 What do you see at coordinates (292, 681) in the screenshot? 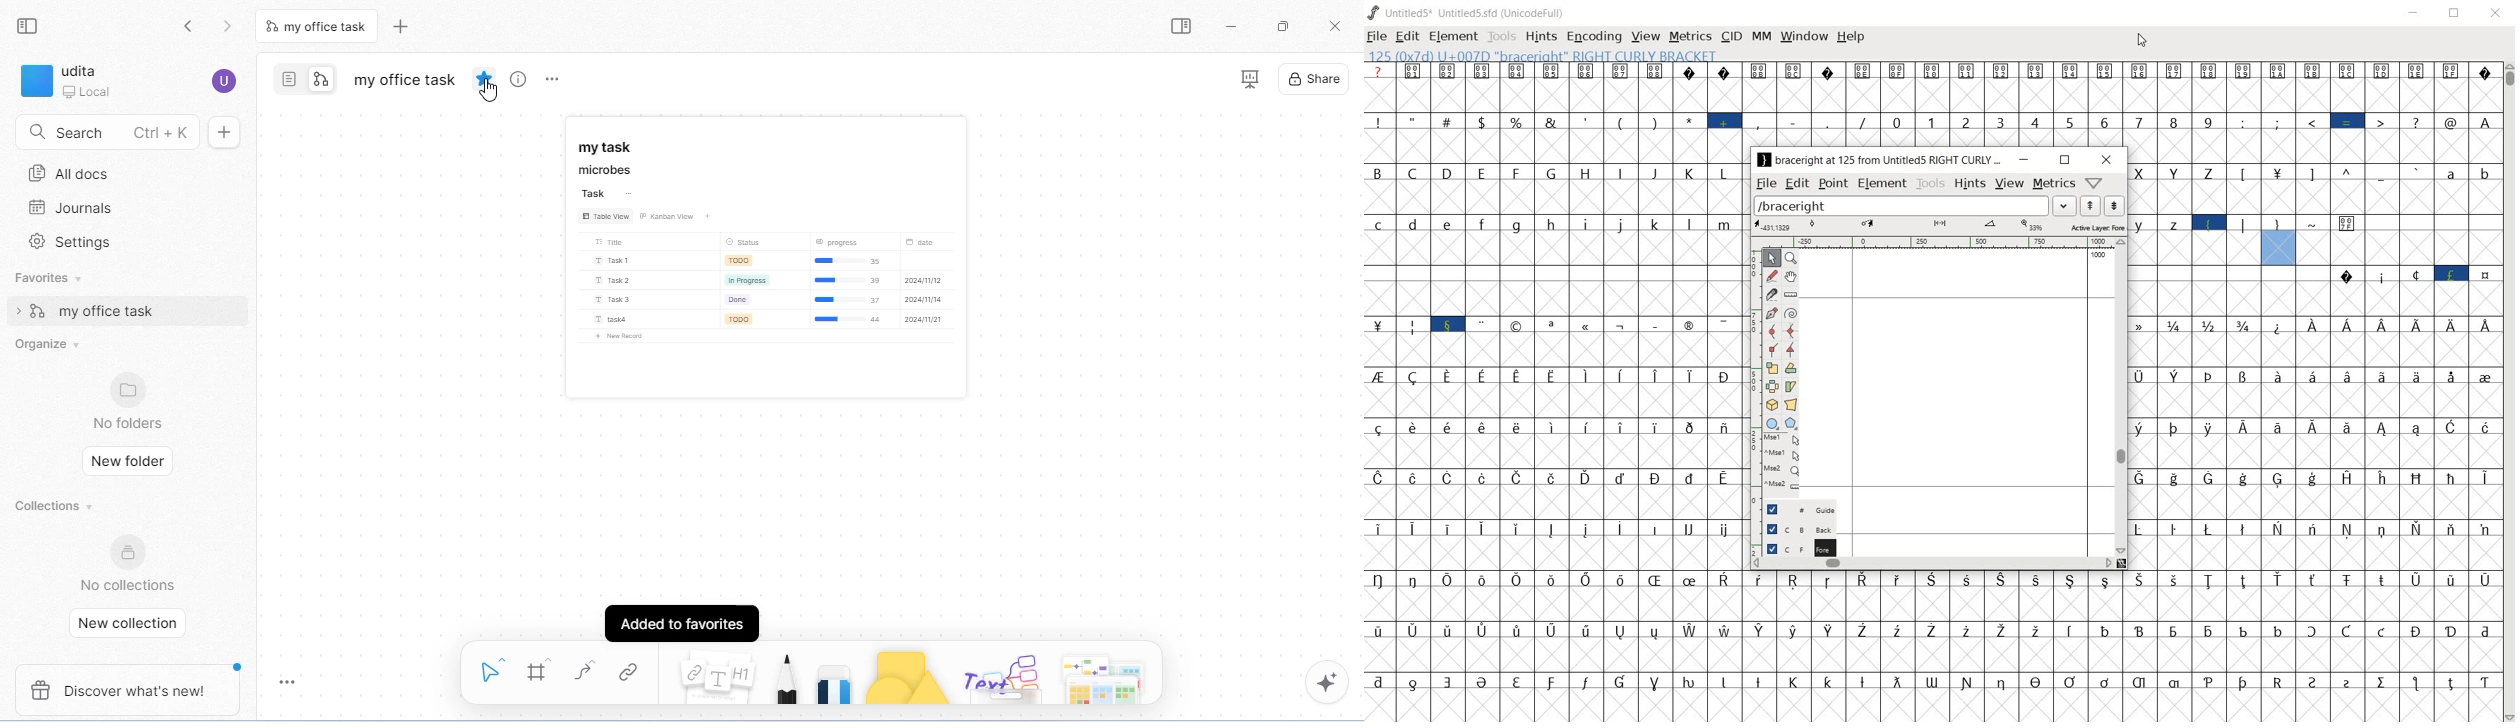
I see `toggle zoom` at bounding box center [292, 681].